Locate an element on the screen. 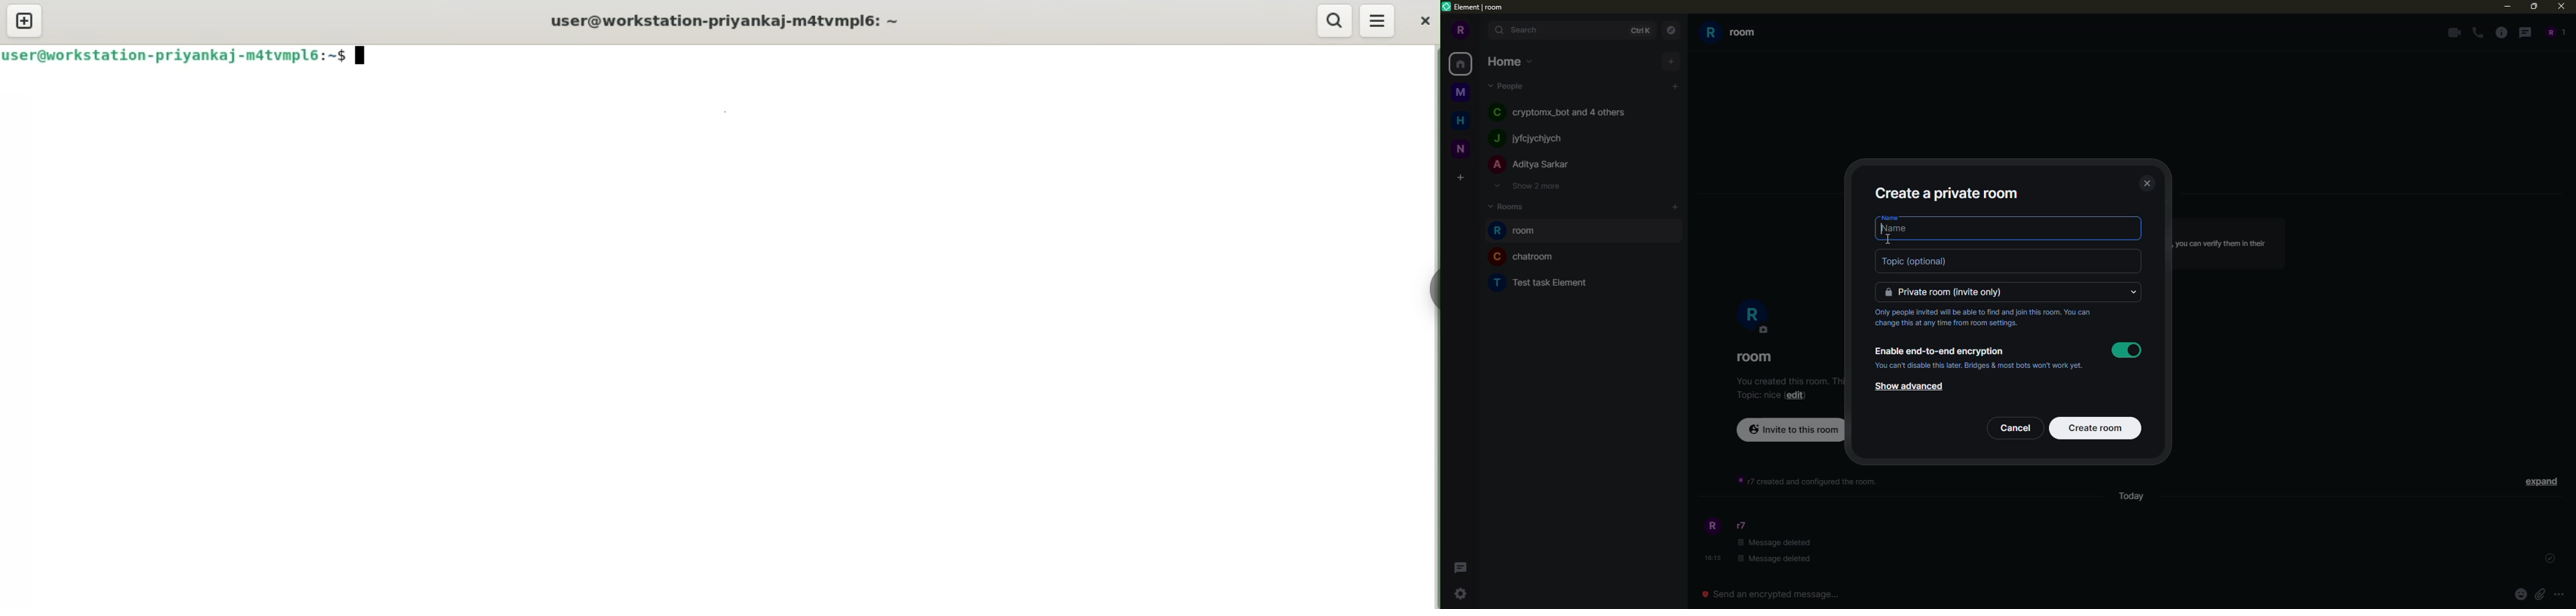  enable is located at coordinates (2125, 350).